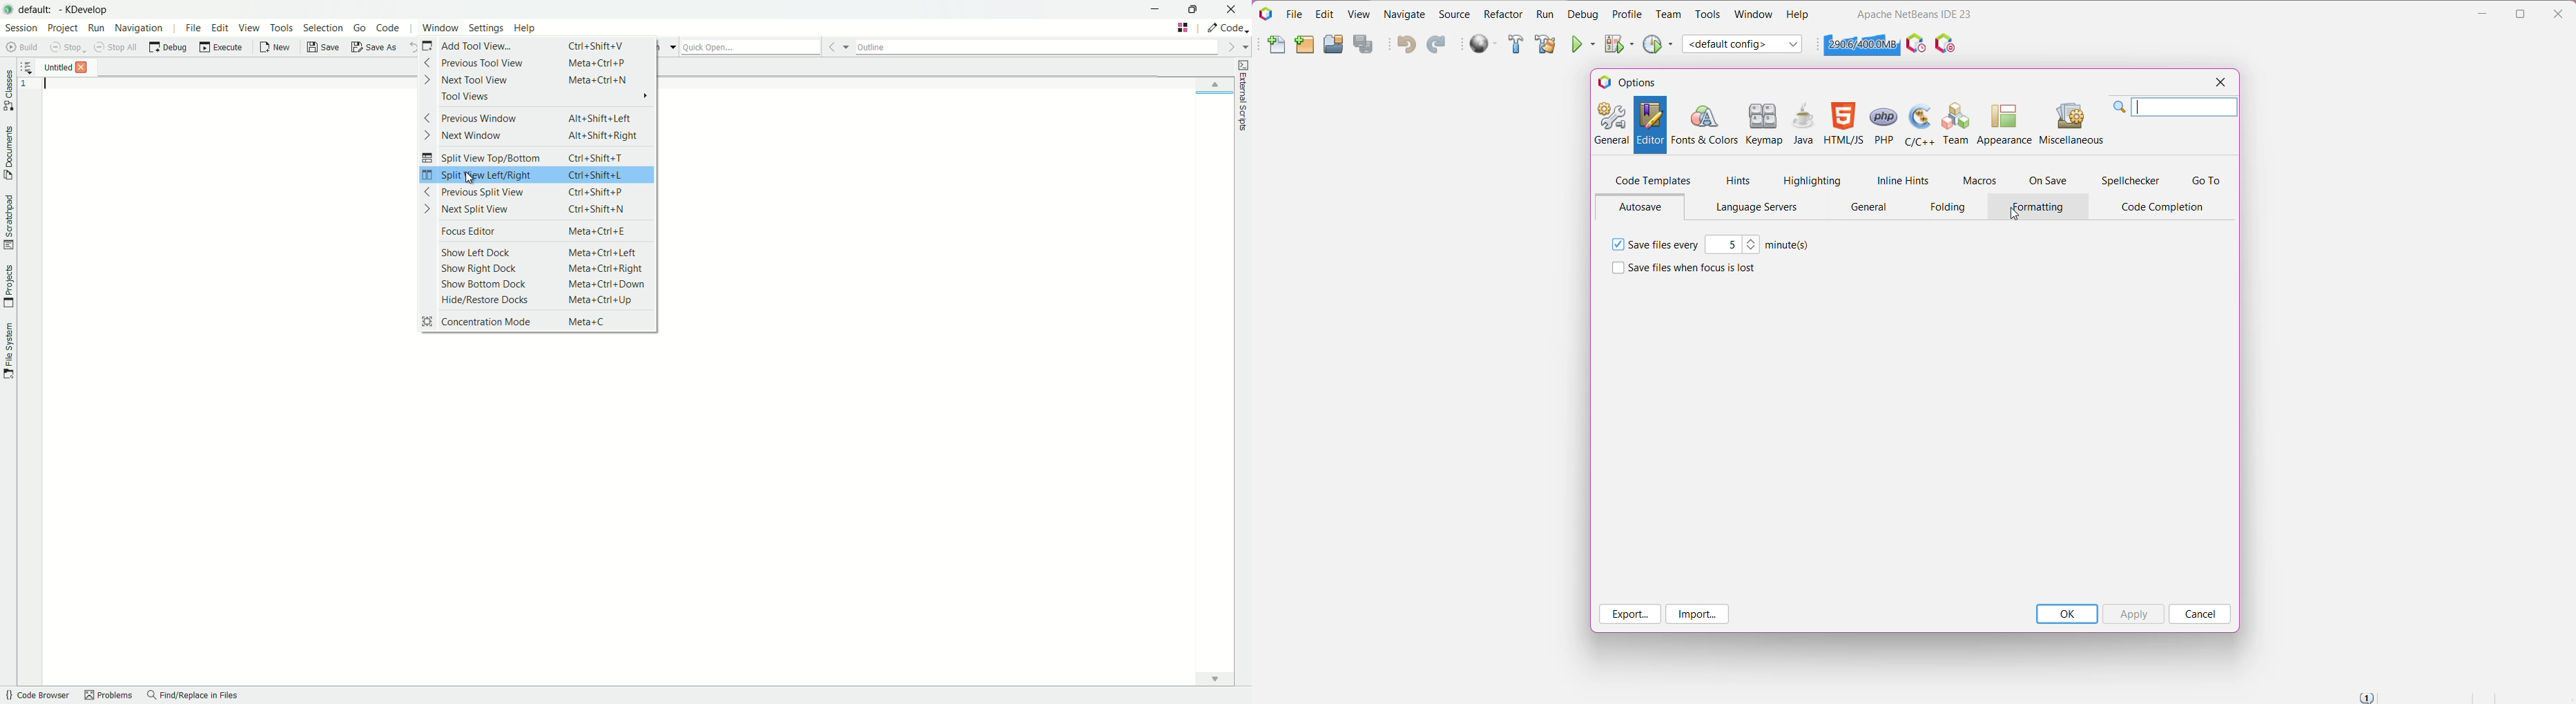 Image resolution: width=2576 pixels, height=728 pixels. What do you see at coordinates (1947, 43) in the screenshot?
I see `I/O Checks` at bounding box center [1947, 43].